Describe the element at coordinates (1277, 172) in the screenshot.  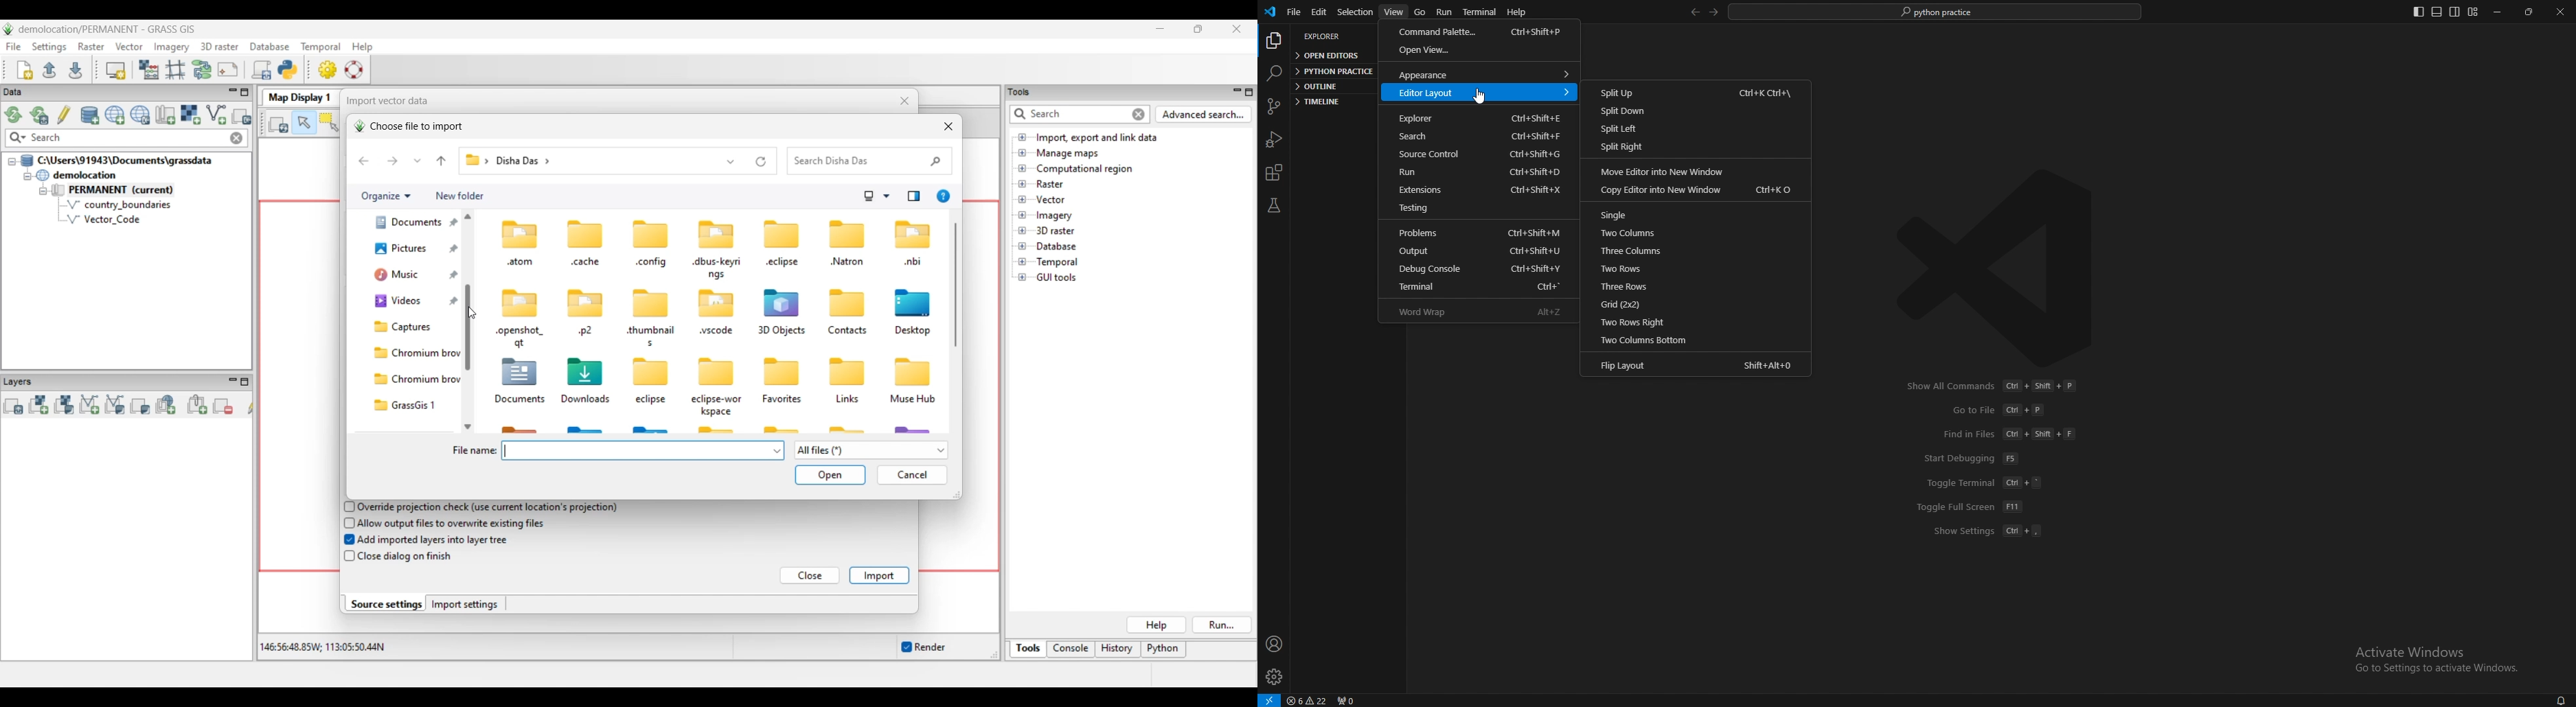
I see `extensions` at that location.